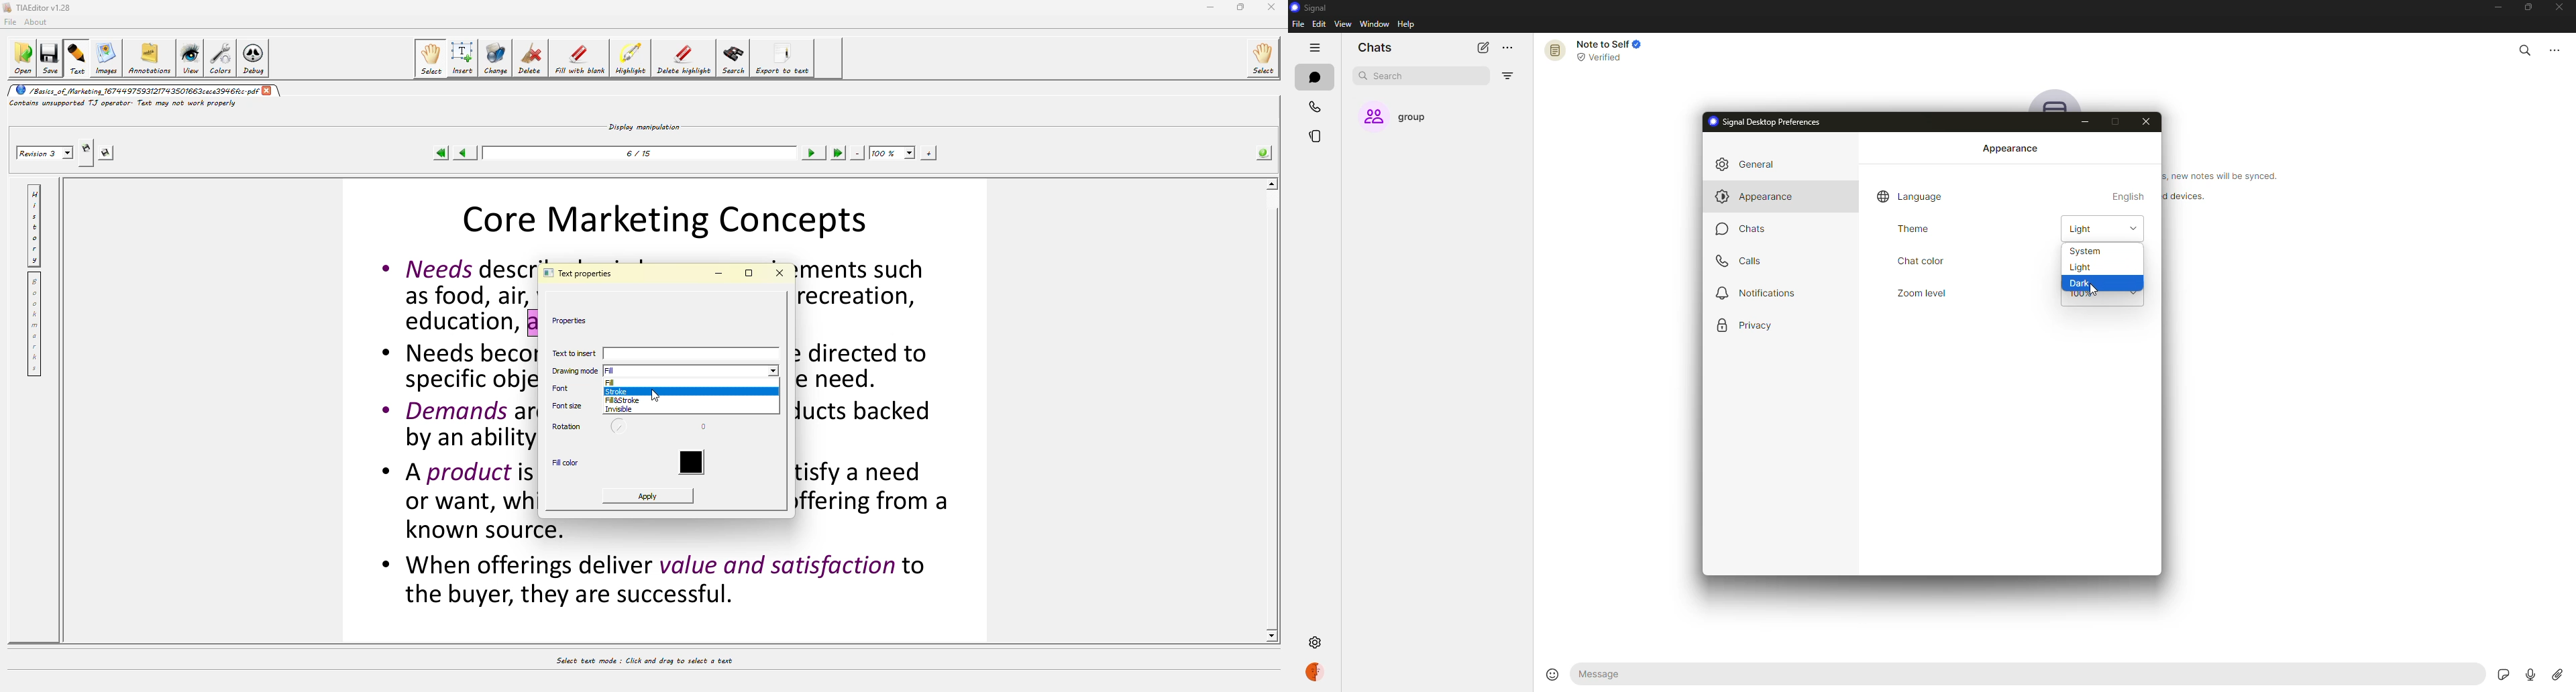 The width and height of the screenshot is (2576, 700). What do you see at coordinates (1548, 673) in the screenshot?
I see `emoji` at bounding box center [1548, 673].